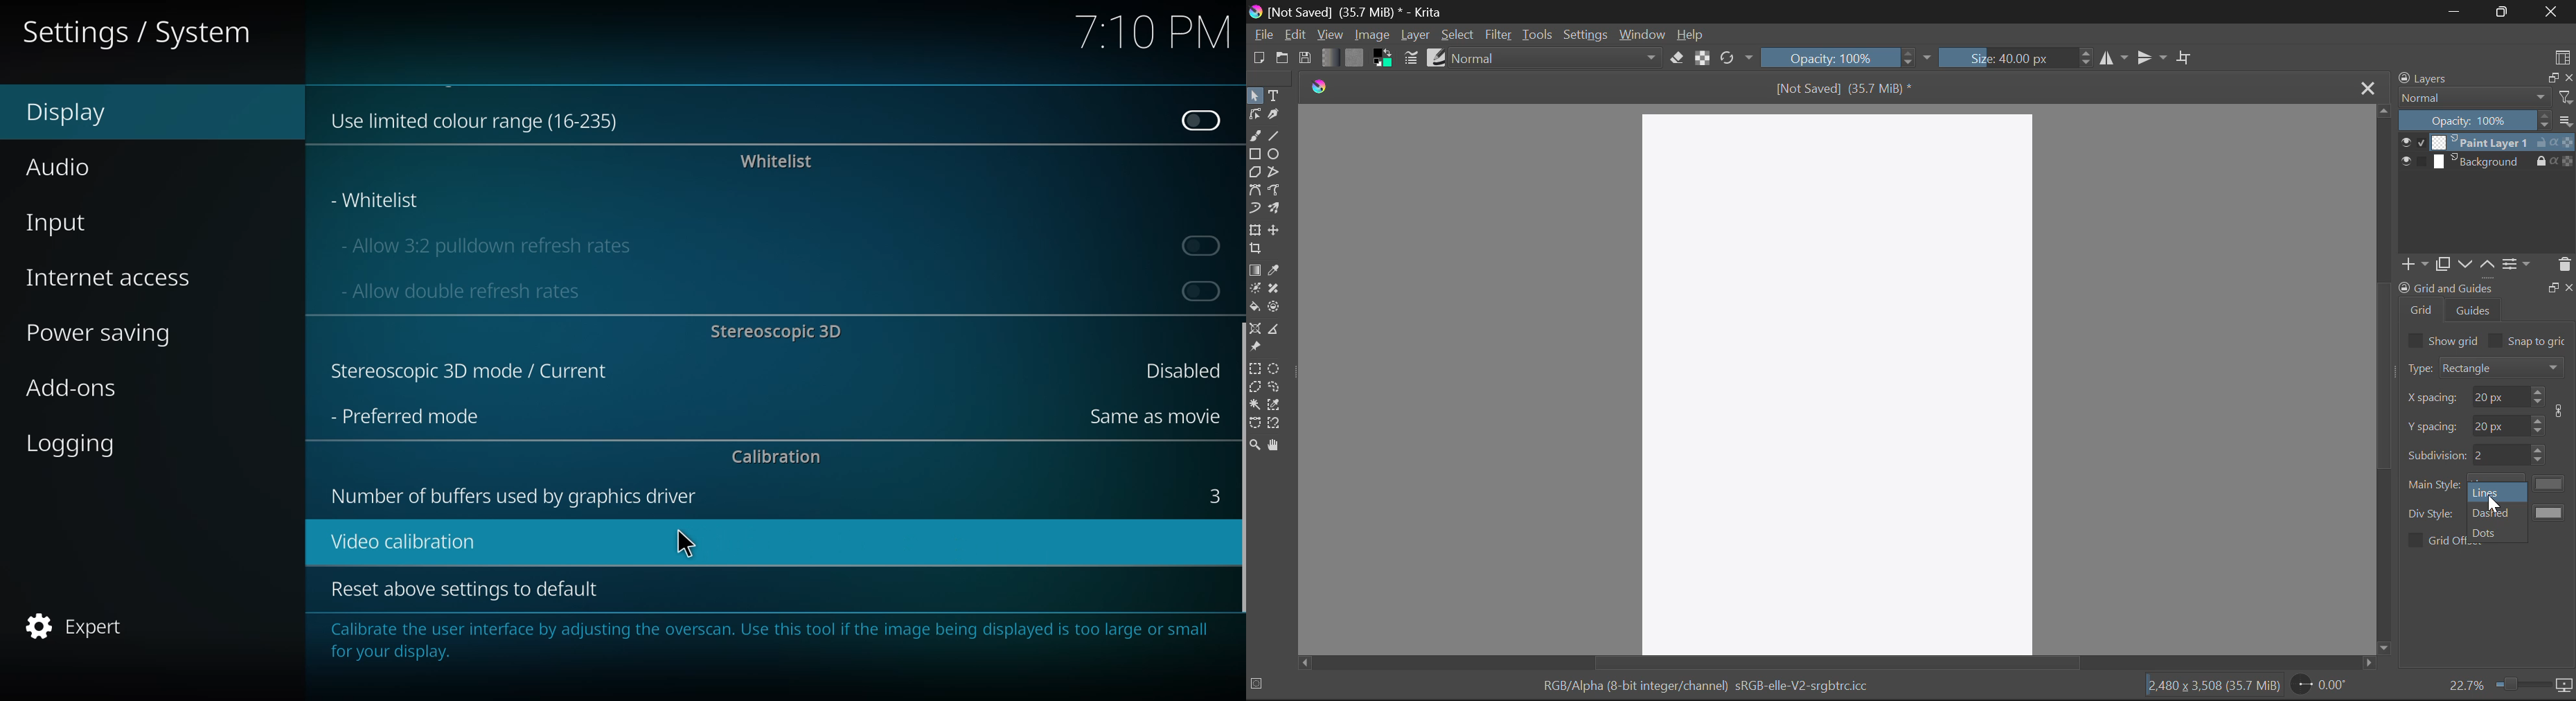 This screenshot has width=2576, height=728. Describe the element at coordinates (141, 34) in the screenshot. I see `system` at that location.